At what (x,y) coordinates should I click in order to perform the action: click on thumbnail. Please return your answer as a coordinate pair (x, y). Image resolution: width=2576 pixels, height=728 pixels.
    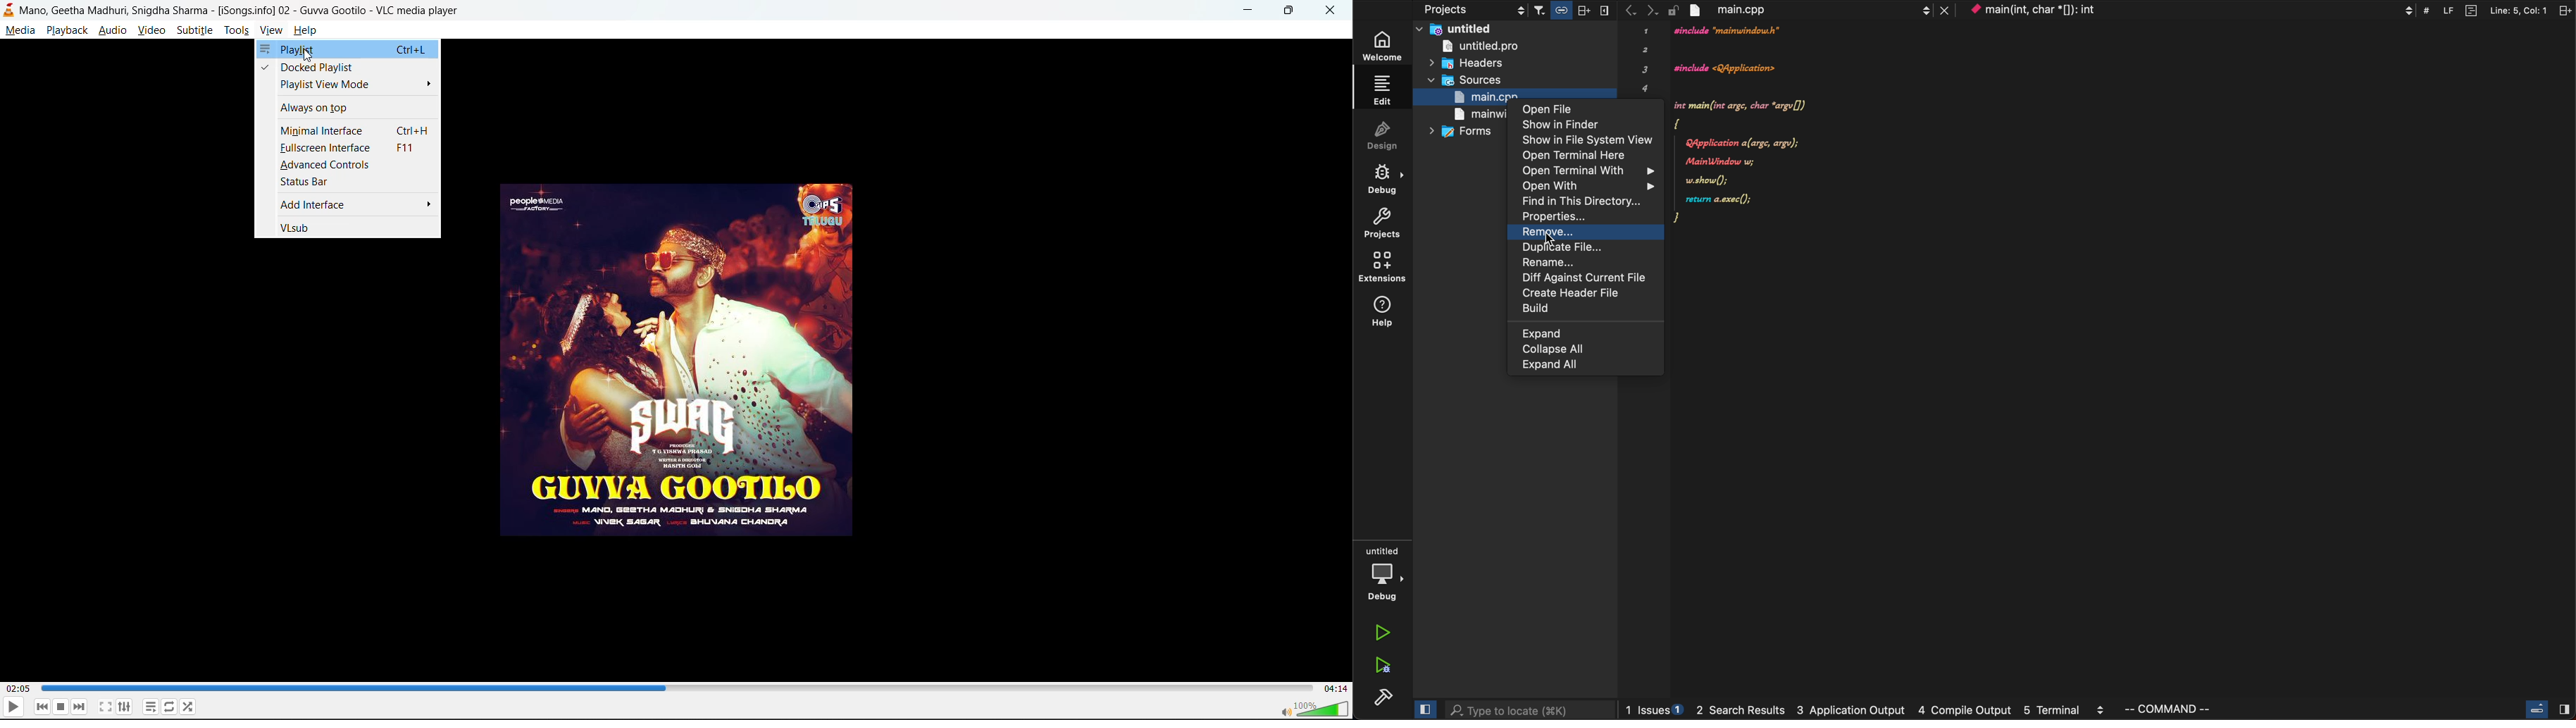
    Looking at the image, I should click on (680, 363).